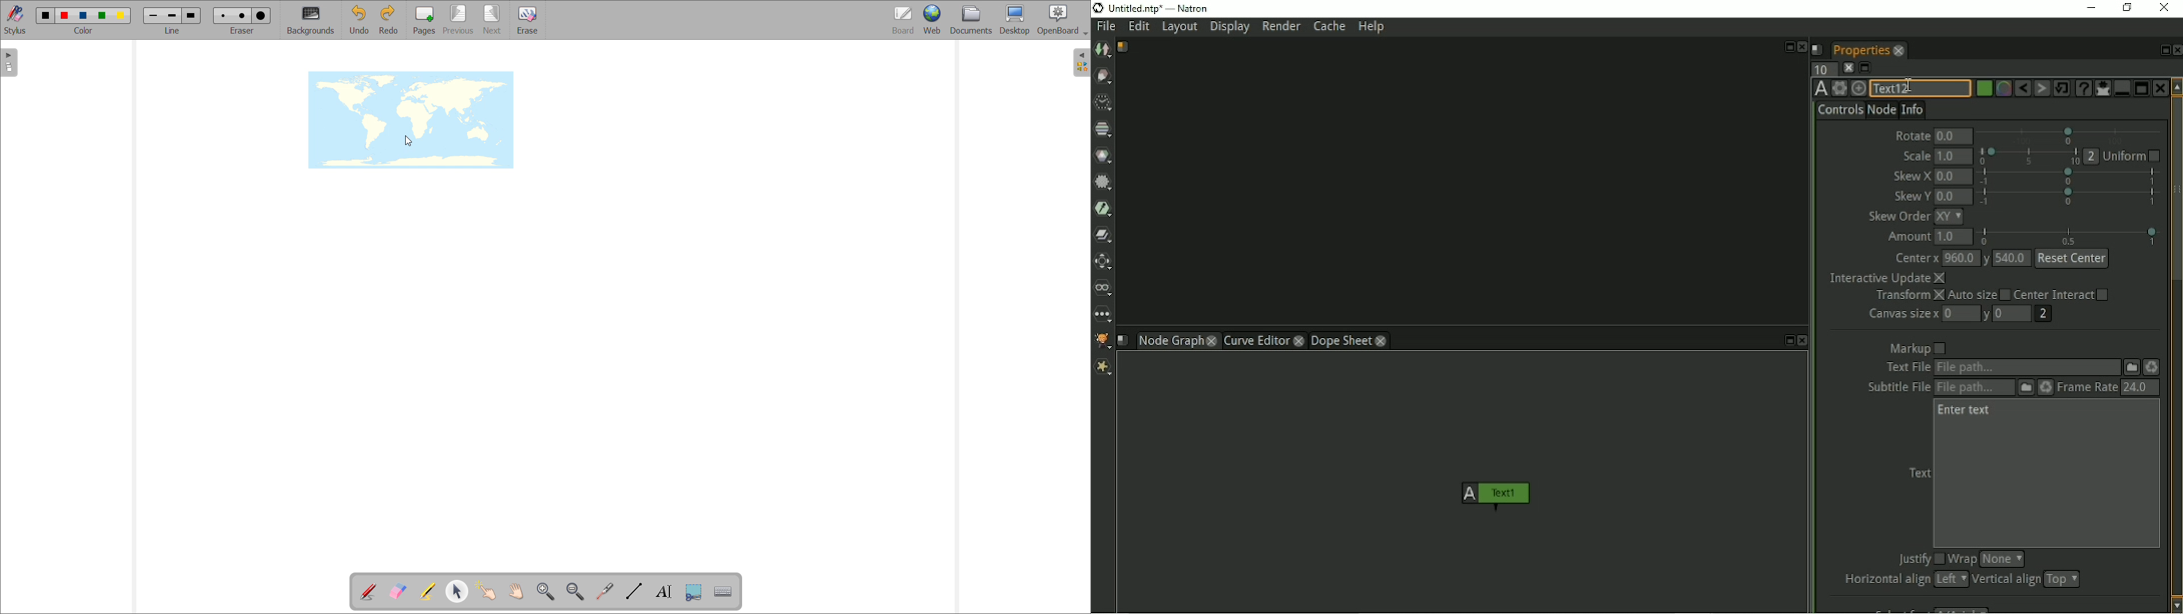  Describe the element at coordinates (1848, 67) in the screenshot. I see `Clear all panels` at that location.